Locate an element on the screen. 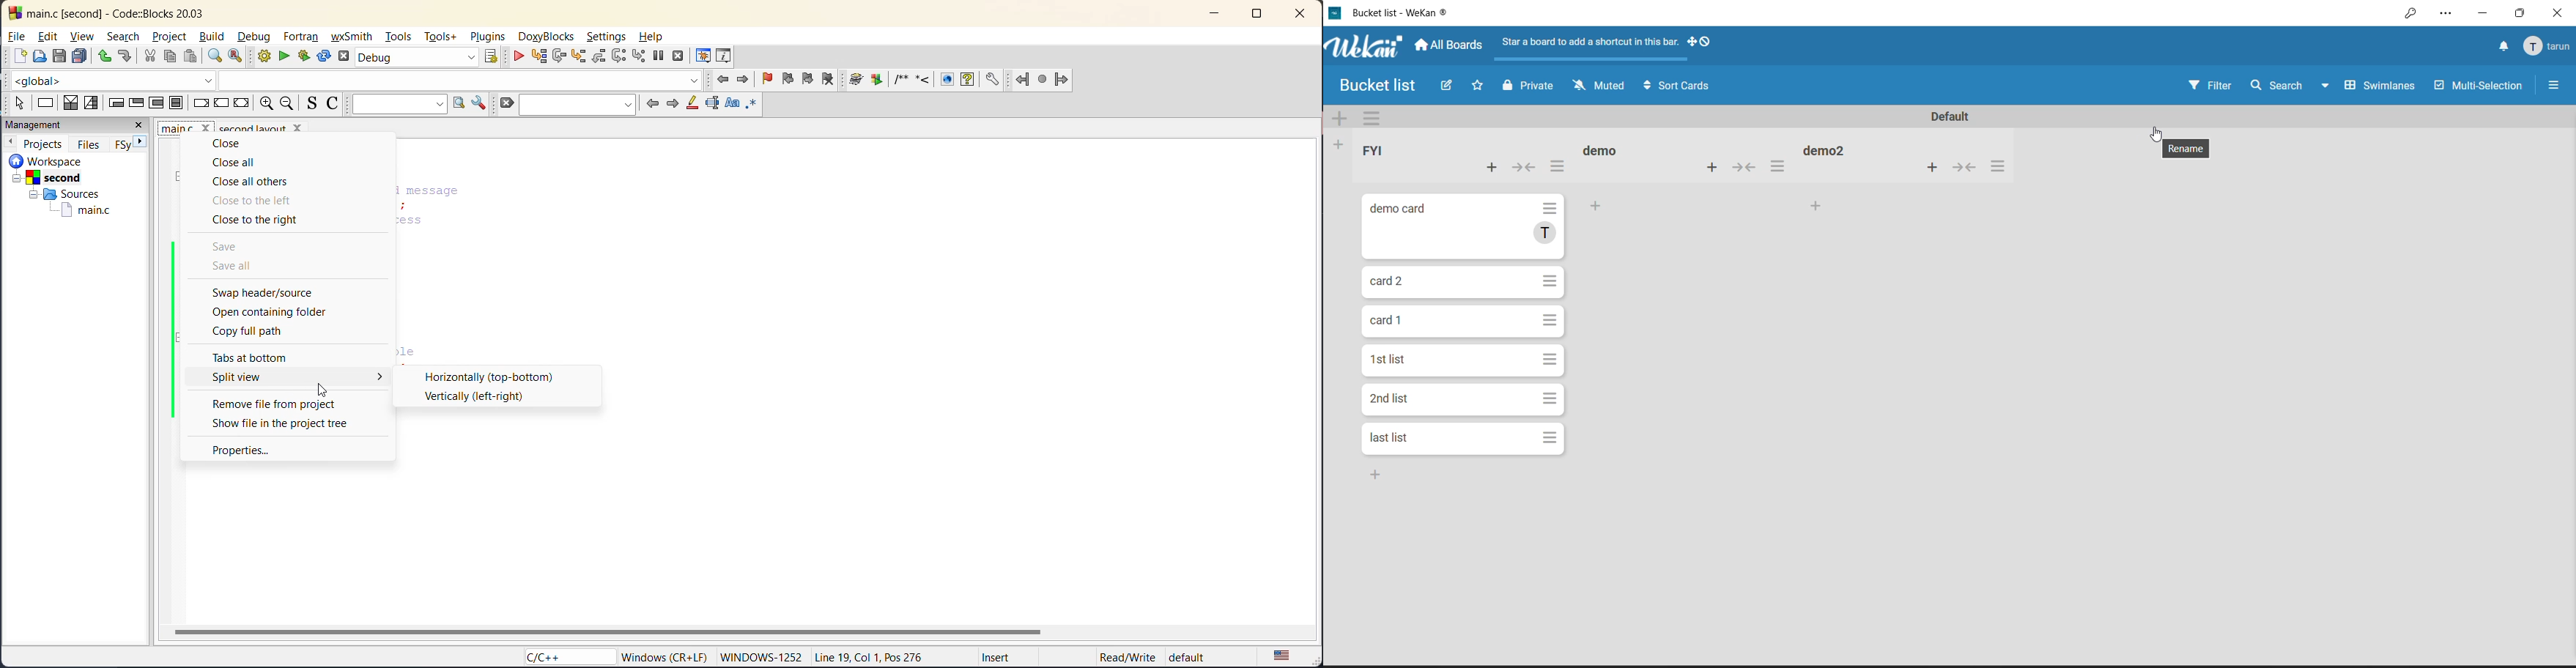 Image resolution: width=2576 pixels, height=672 pixels. close to the left is located at coordinates (257, 201).